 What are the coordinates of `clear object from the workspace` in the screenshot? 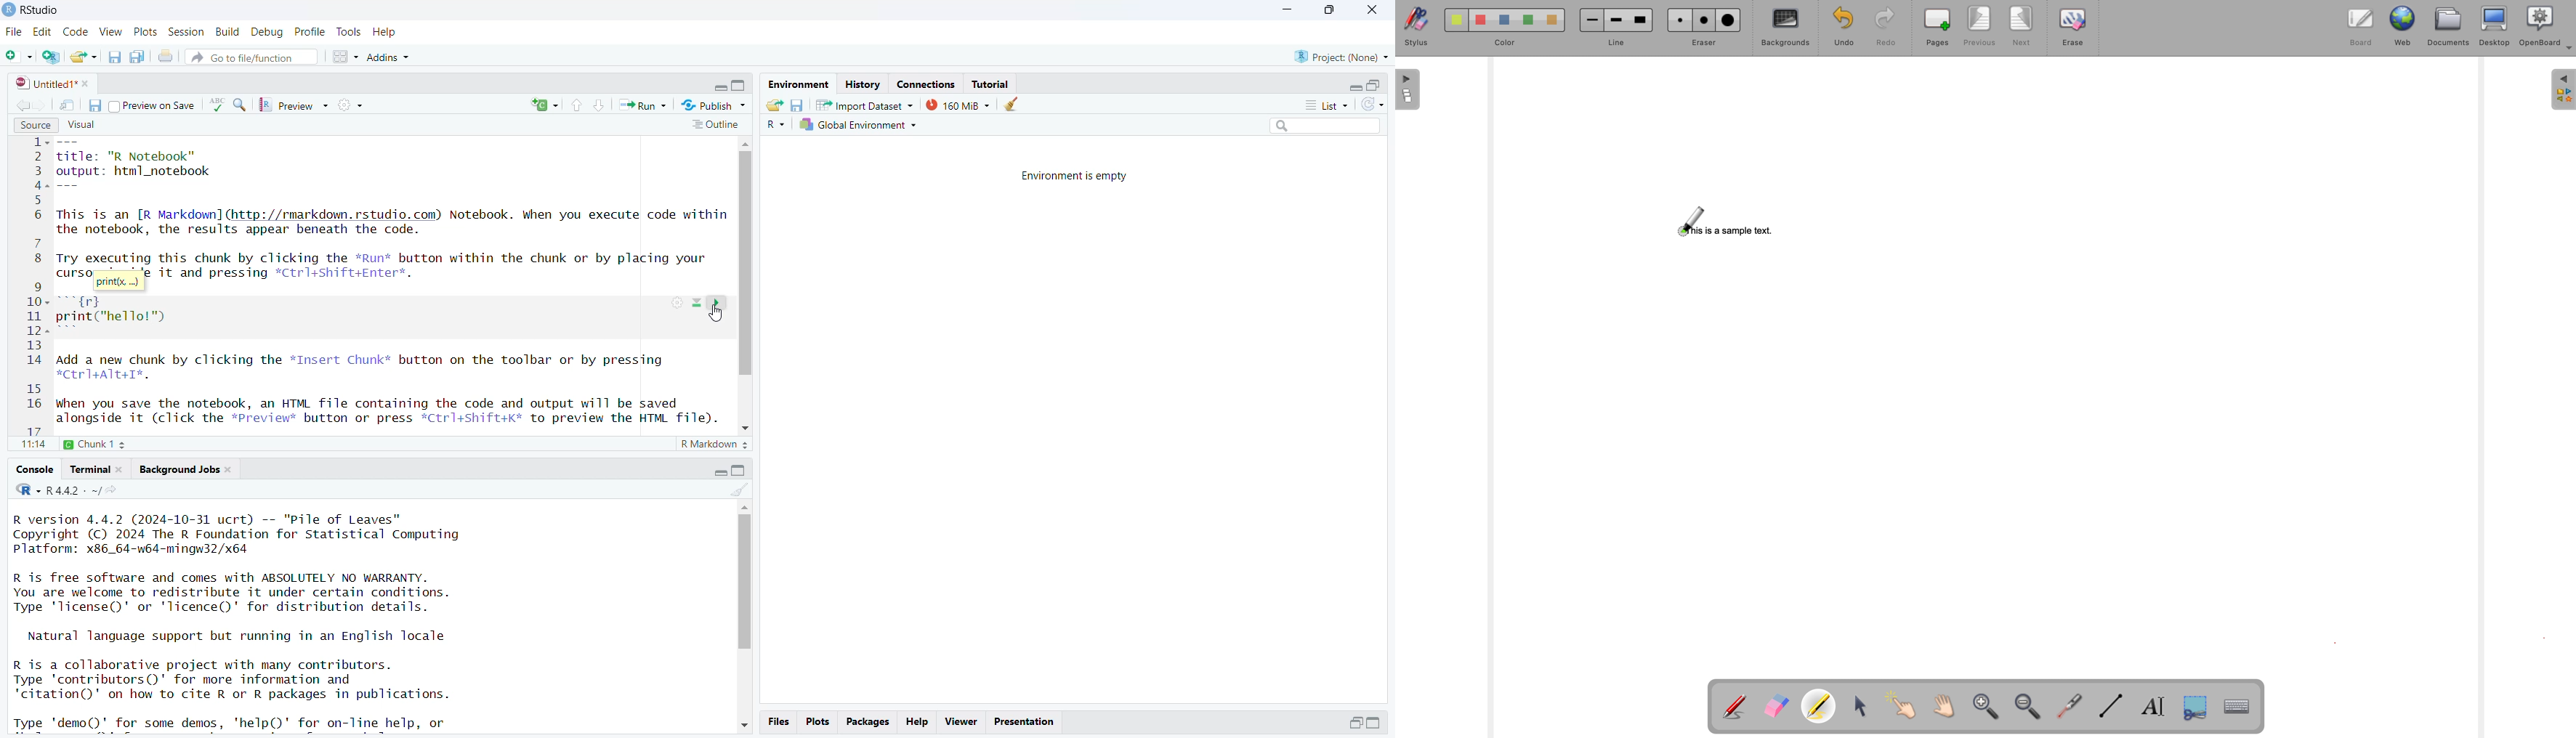 It's located at (1014, 105).